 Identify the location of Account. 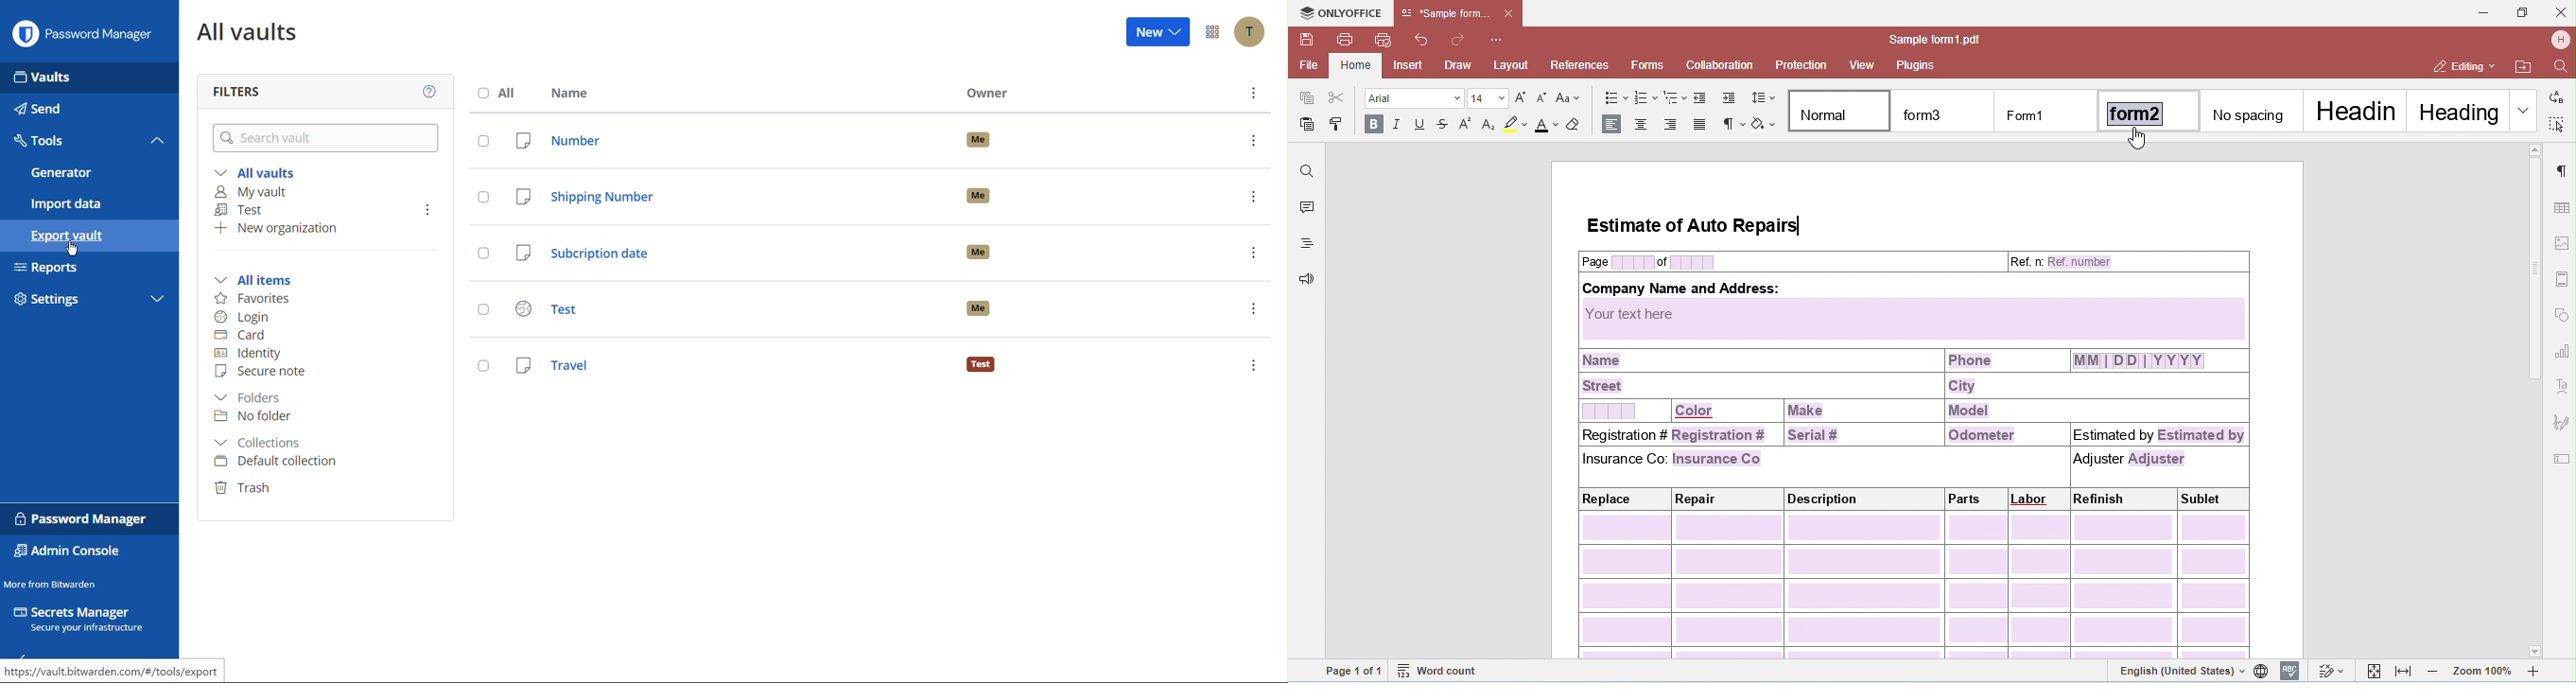
(1248, 32).